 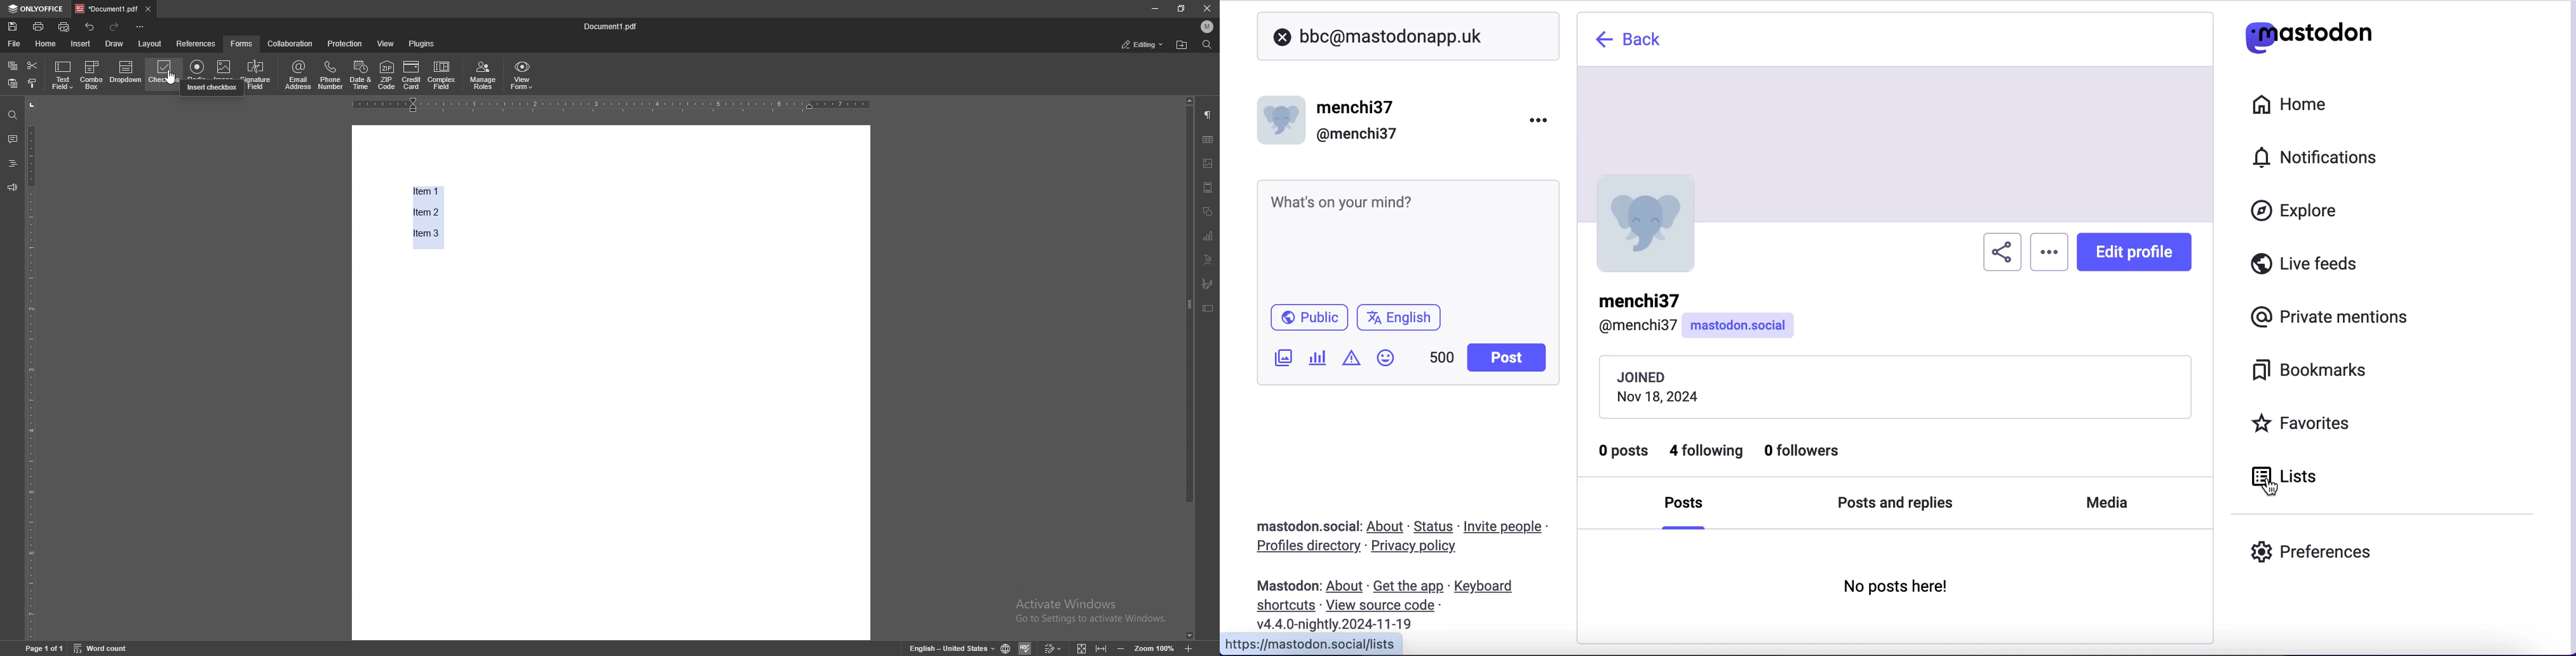 I want to click on shortcuts, so click(x=1282, y=606).